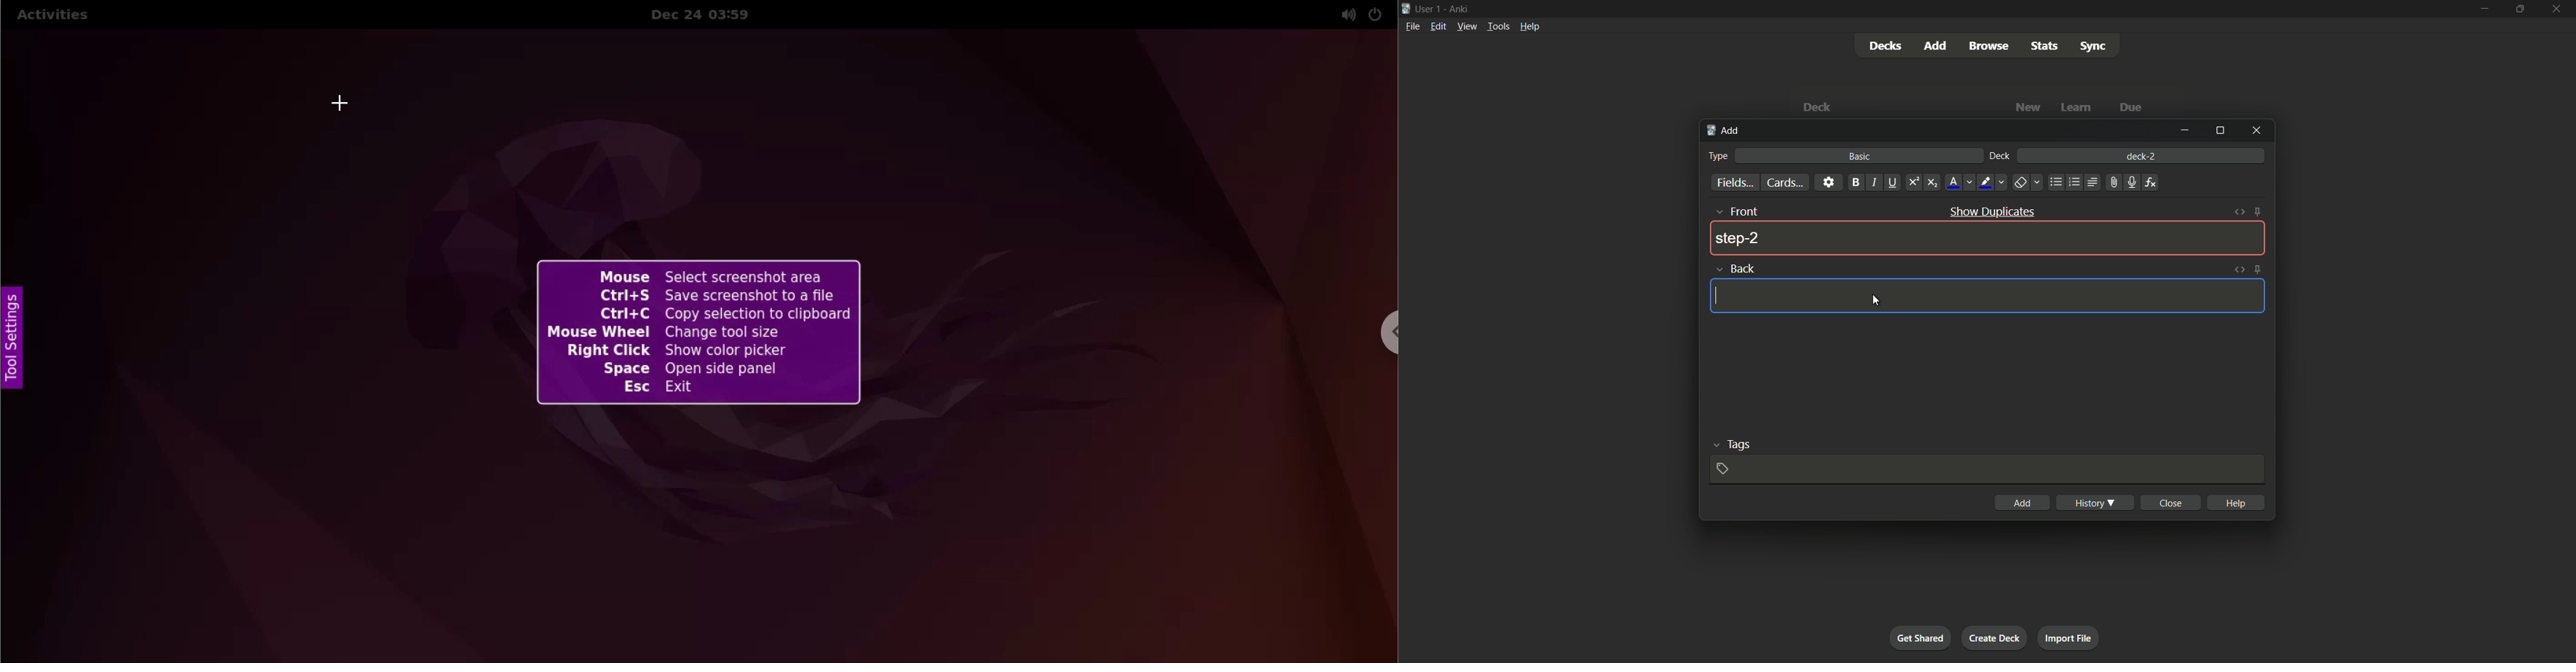  What do you see at coordinates (1466, 26) in the screenshot?
I see `view menu` at bounding box center [1466, 26].